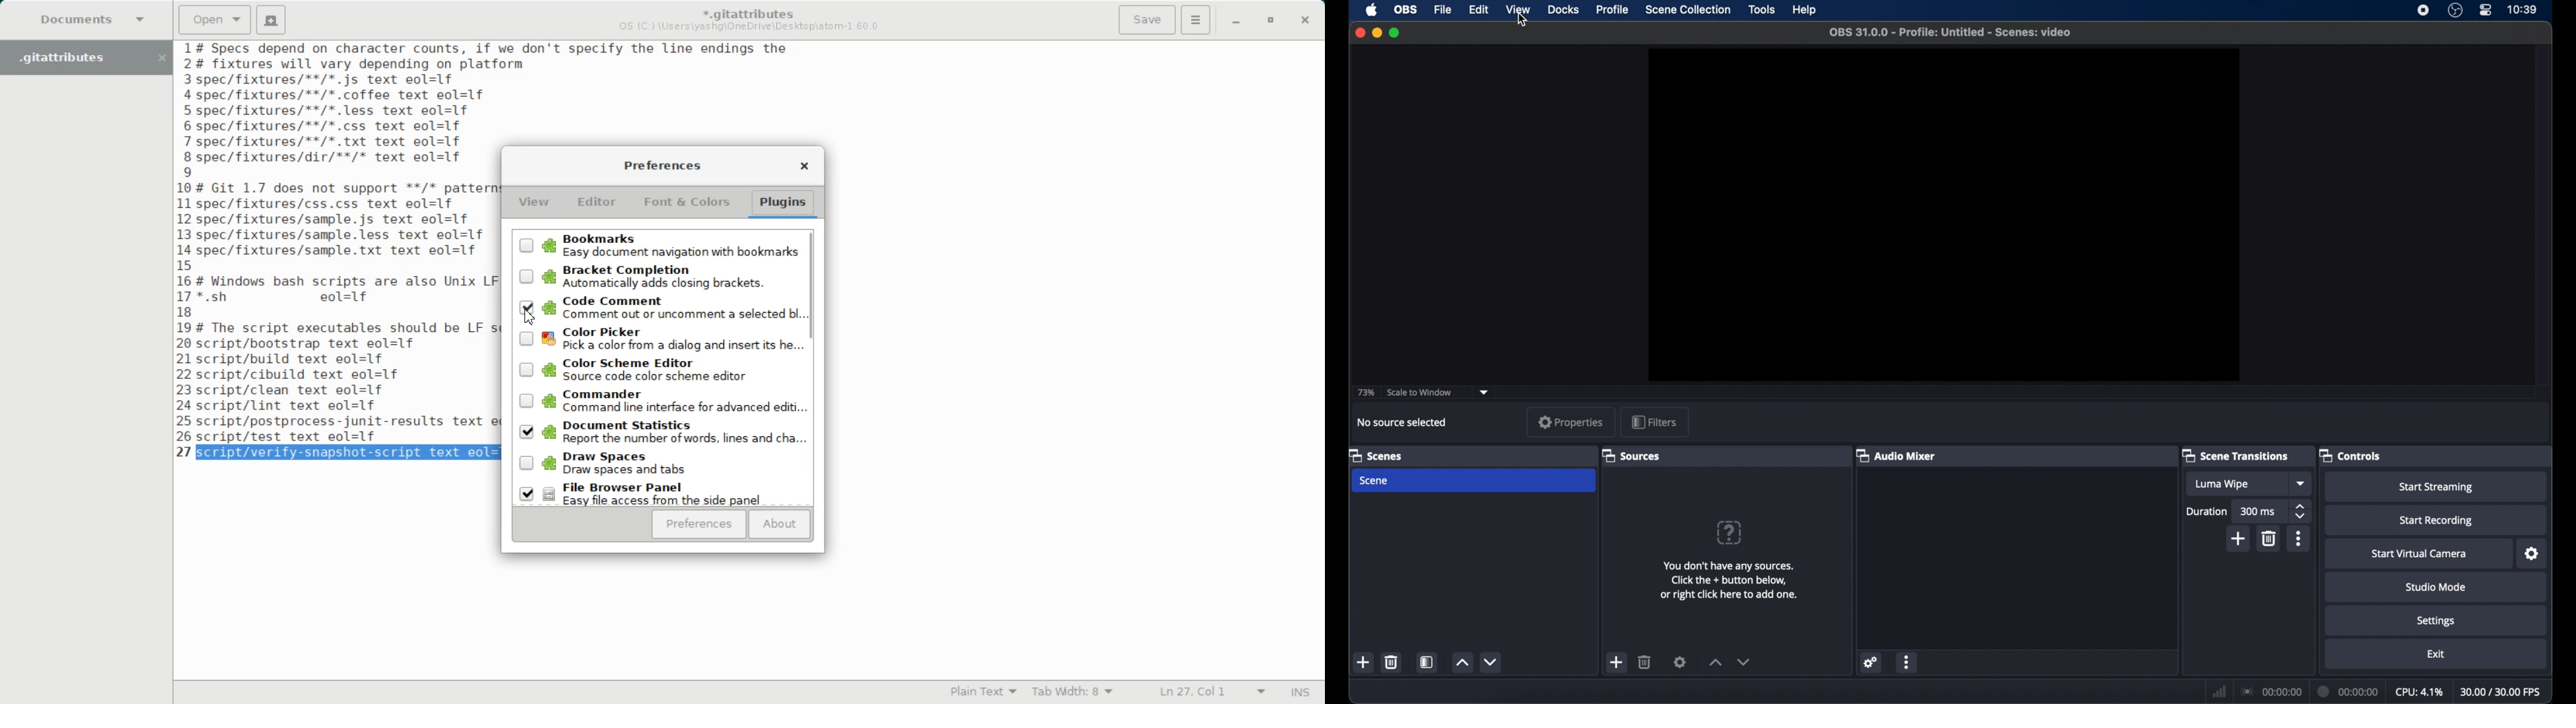 The width and height of the screenshot is (2576, 728). Describe the element at coordinates (1762, 10) in the screenshot. I see `tools` at that location.